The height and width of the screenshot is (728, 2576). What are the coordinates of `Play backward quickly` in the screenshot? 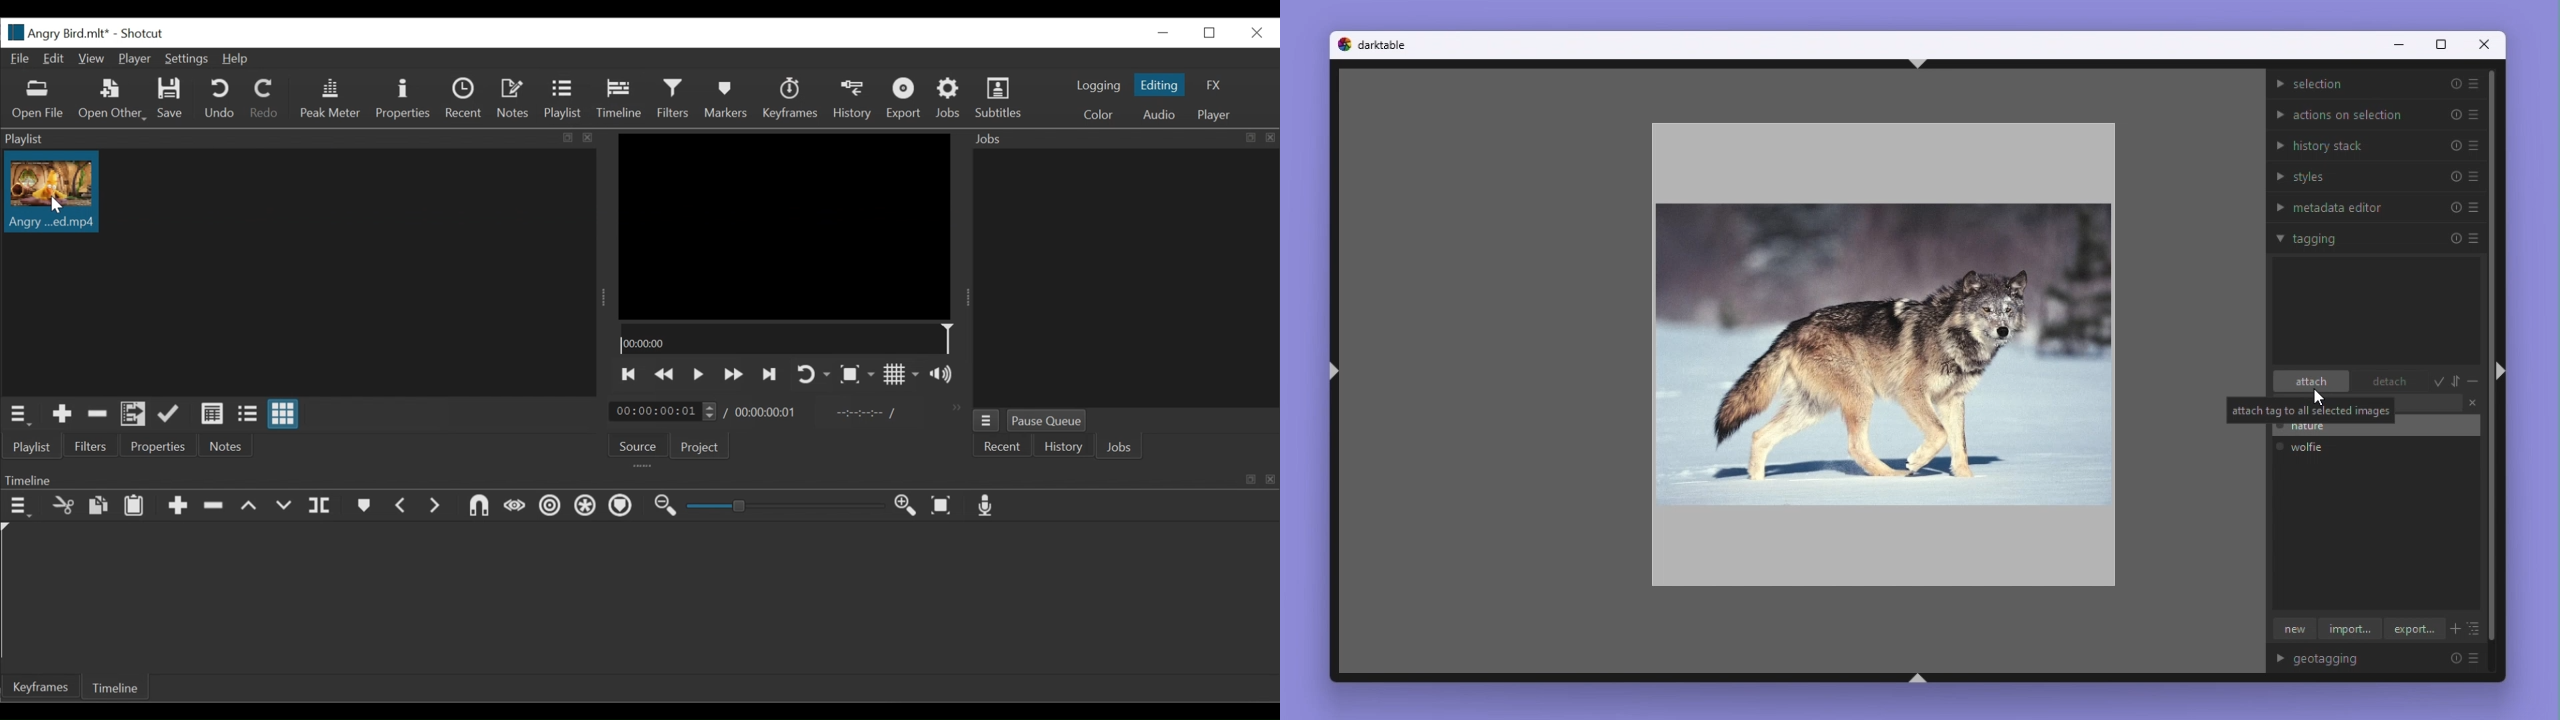 It's located at (733, 375).